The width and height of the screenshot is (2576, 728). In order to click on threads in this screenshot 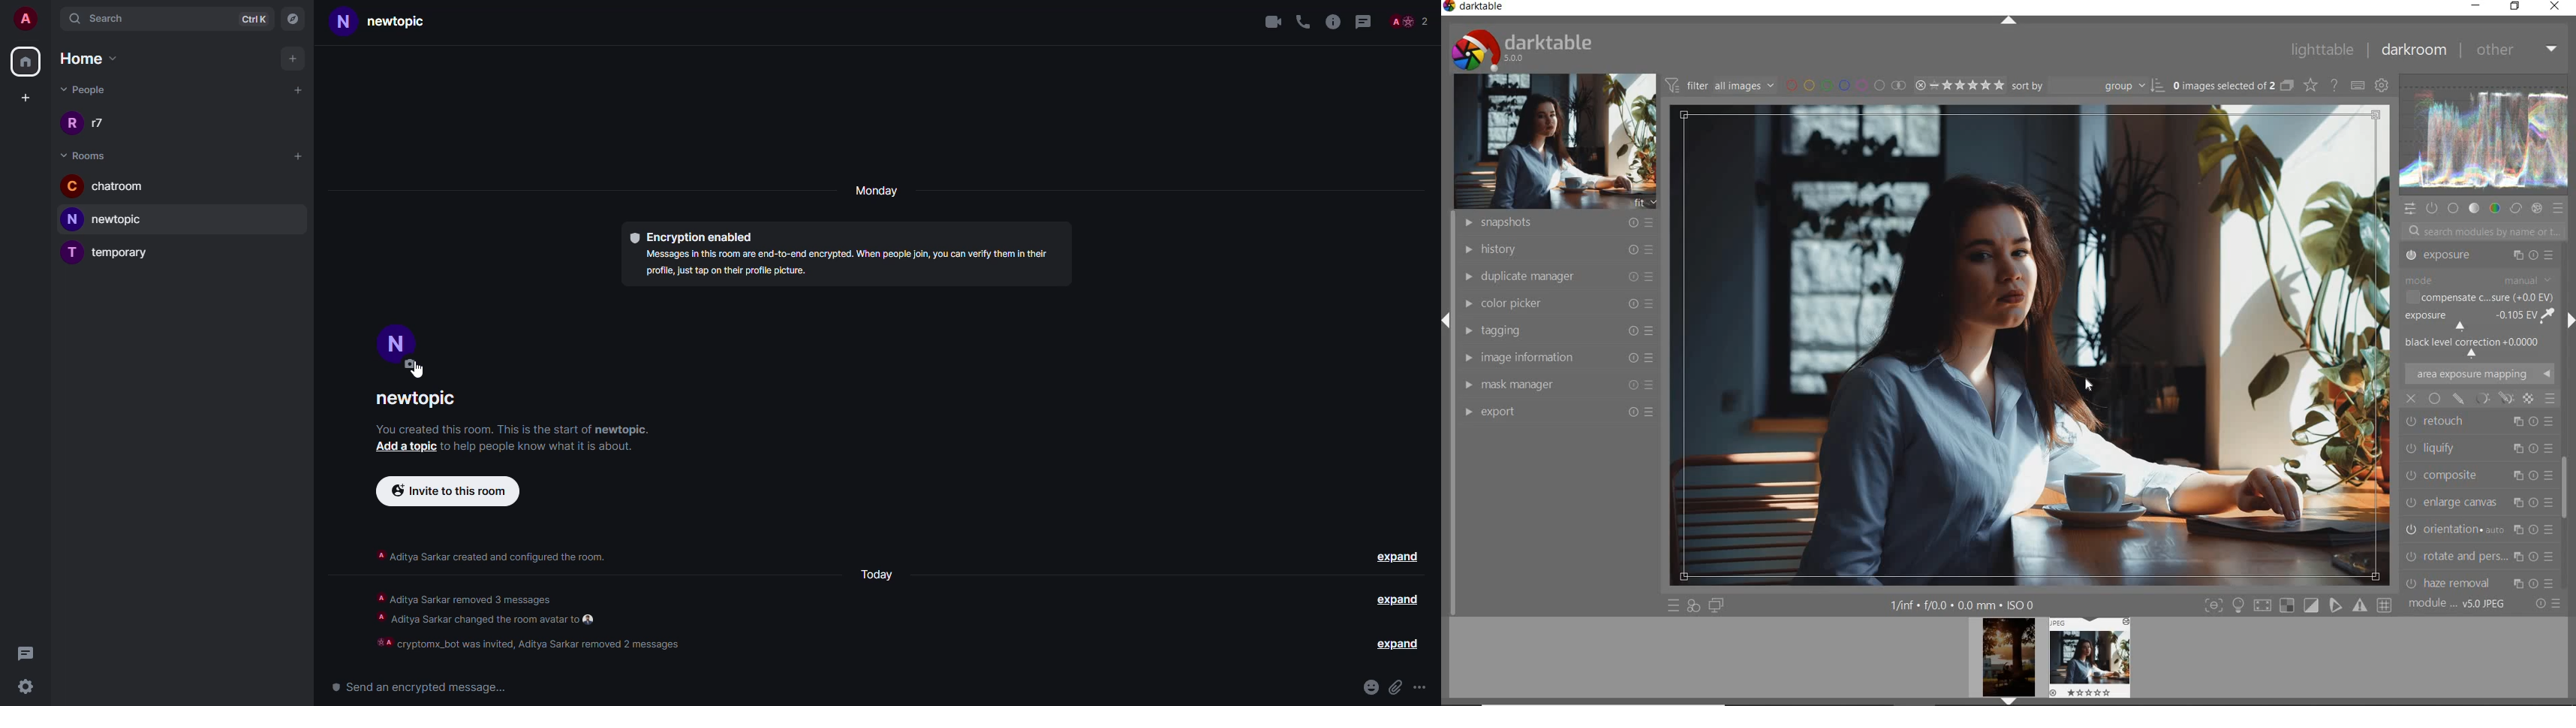, I will do `click(27, 654)`.